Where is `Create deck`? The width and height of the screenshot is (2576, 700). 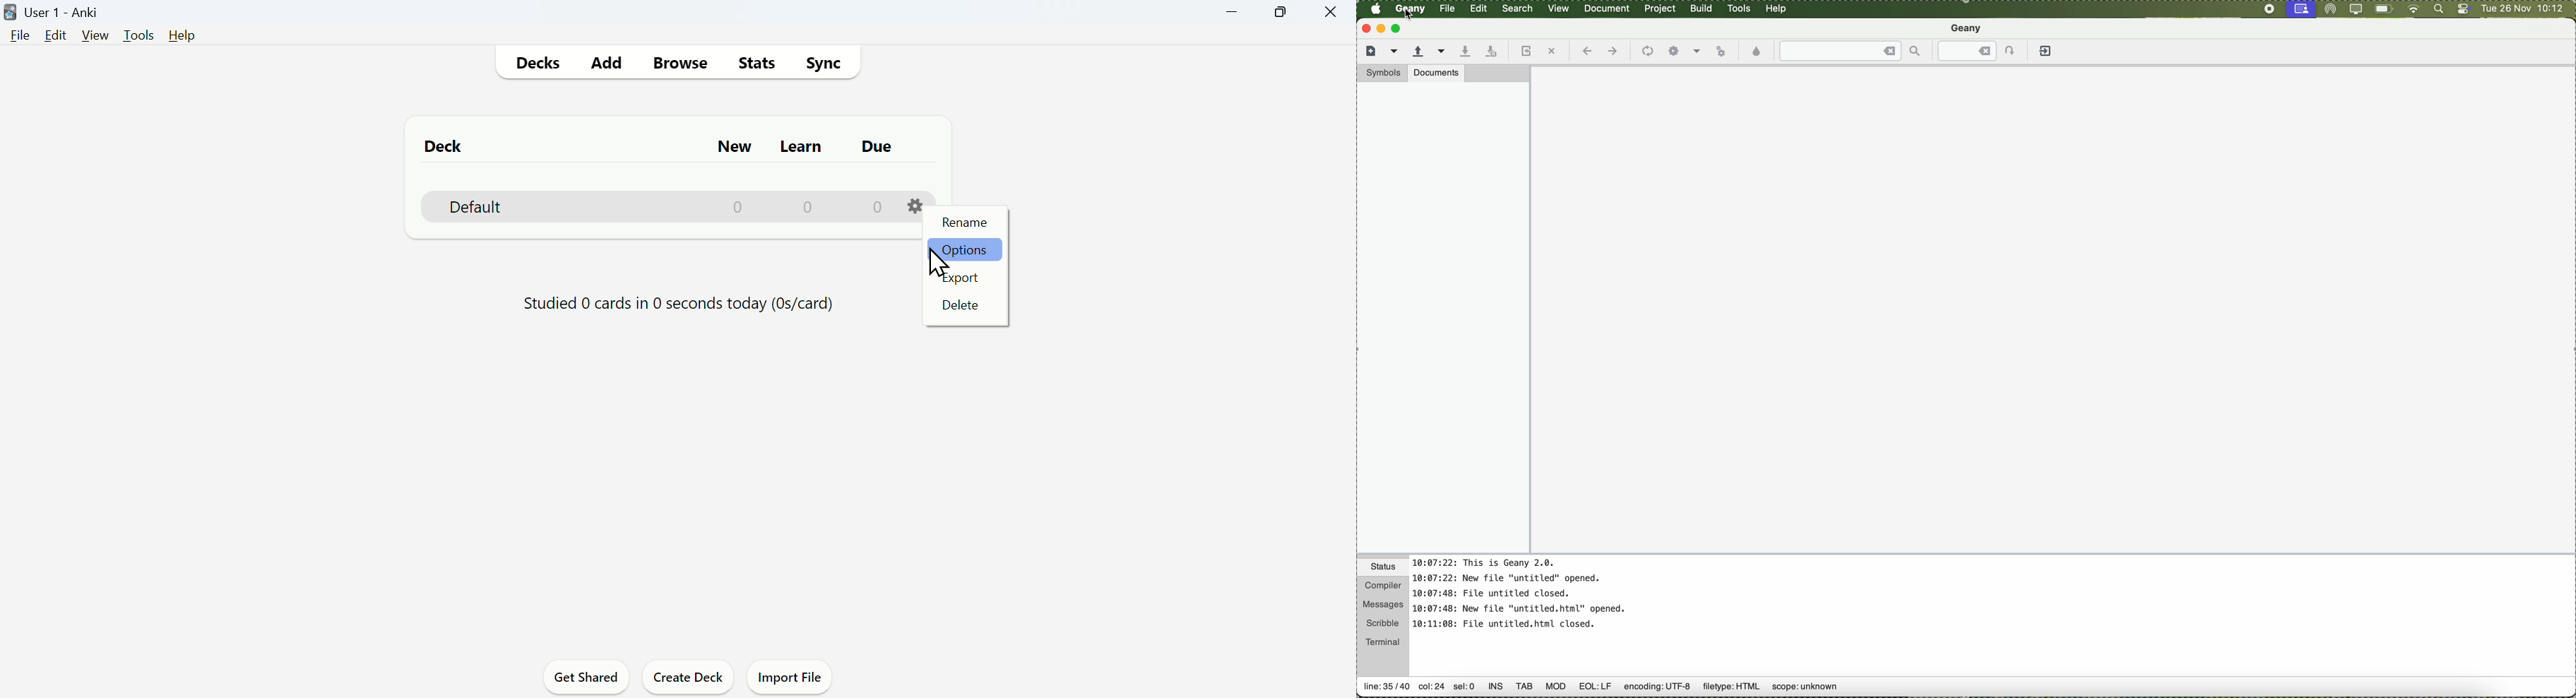 Create deck is located at coordinates (691, 678).